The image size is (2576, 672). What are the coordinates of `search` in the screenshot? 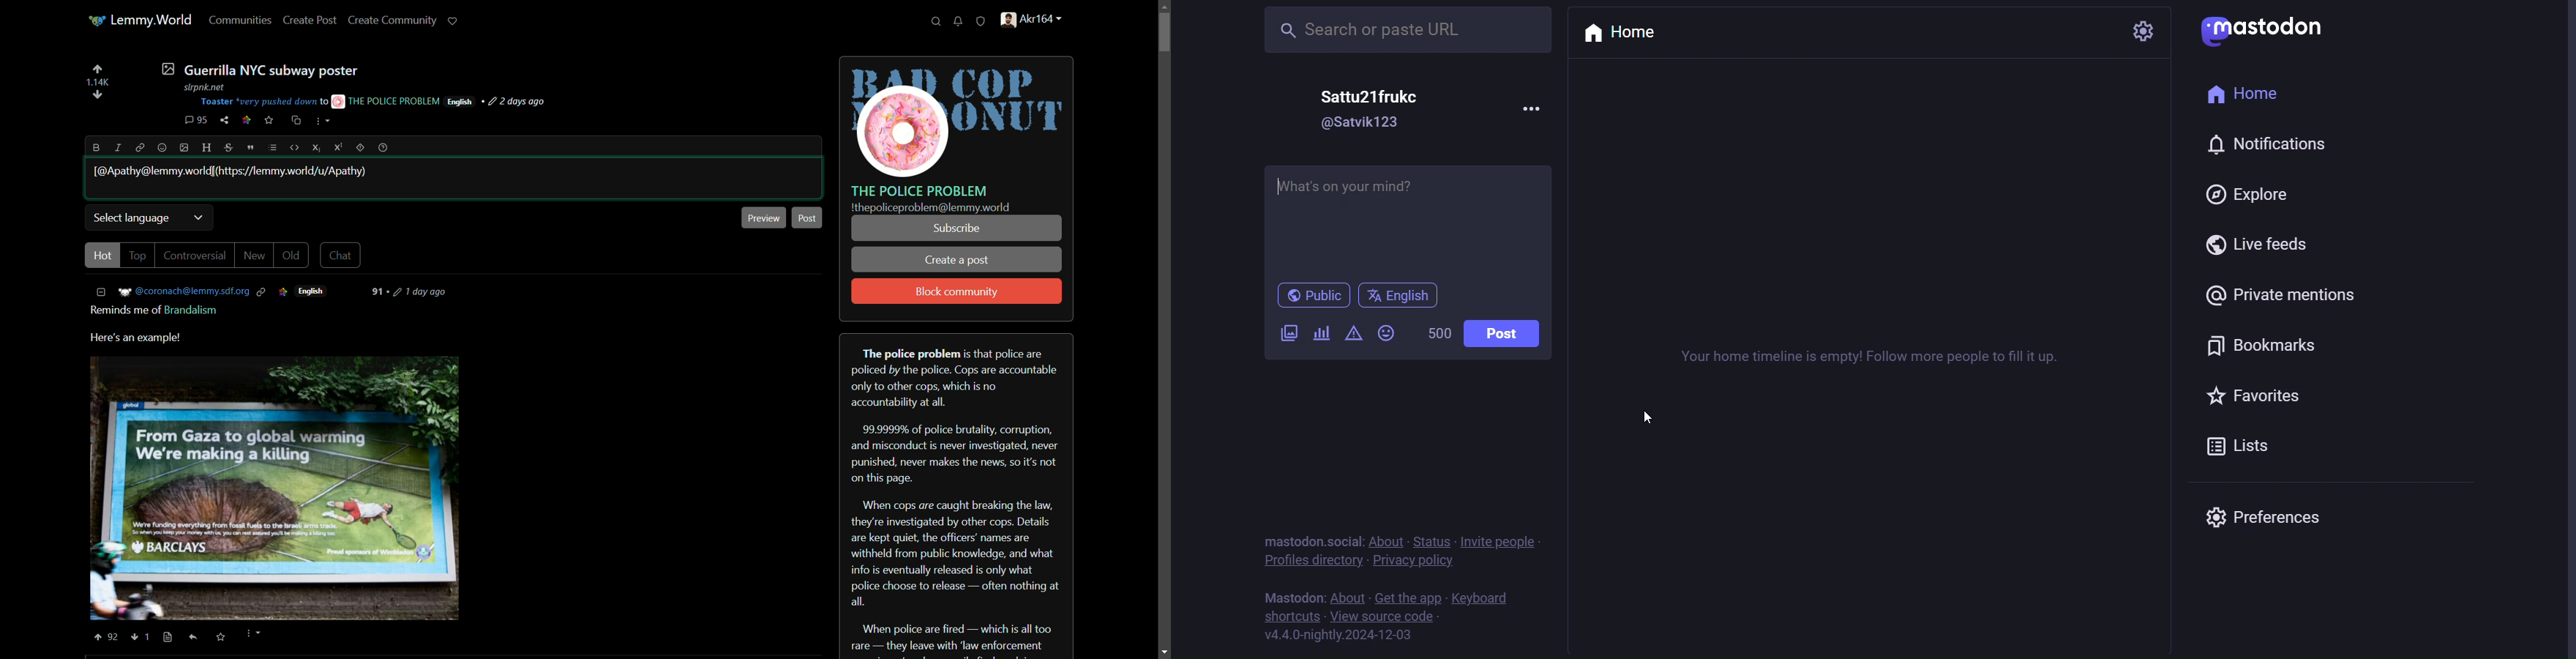 It's located at (936, 22).